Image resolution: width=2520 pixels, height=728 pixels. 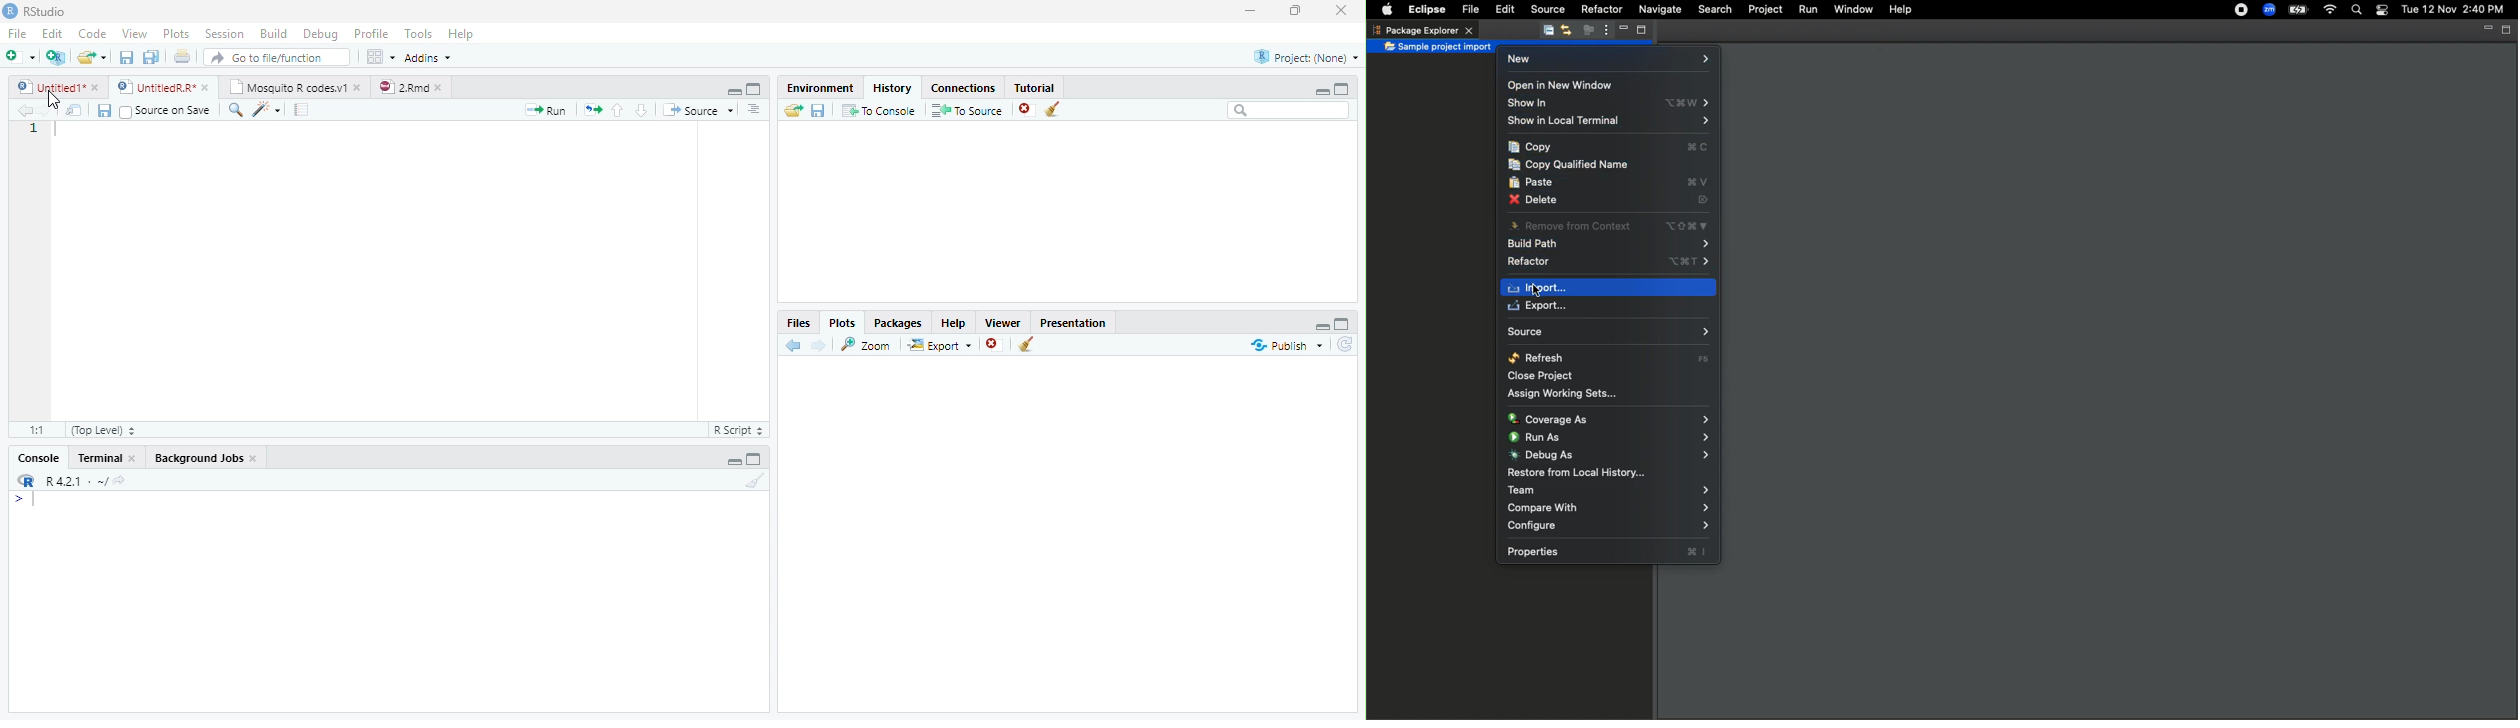 I want to click on ©) 28md, so click(x=410, y=87).